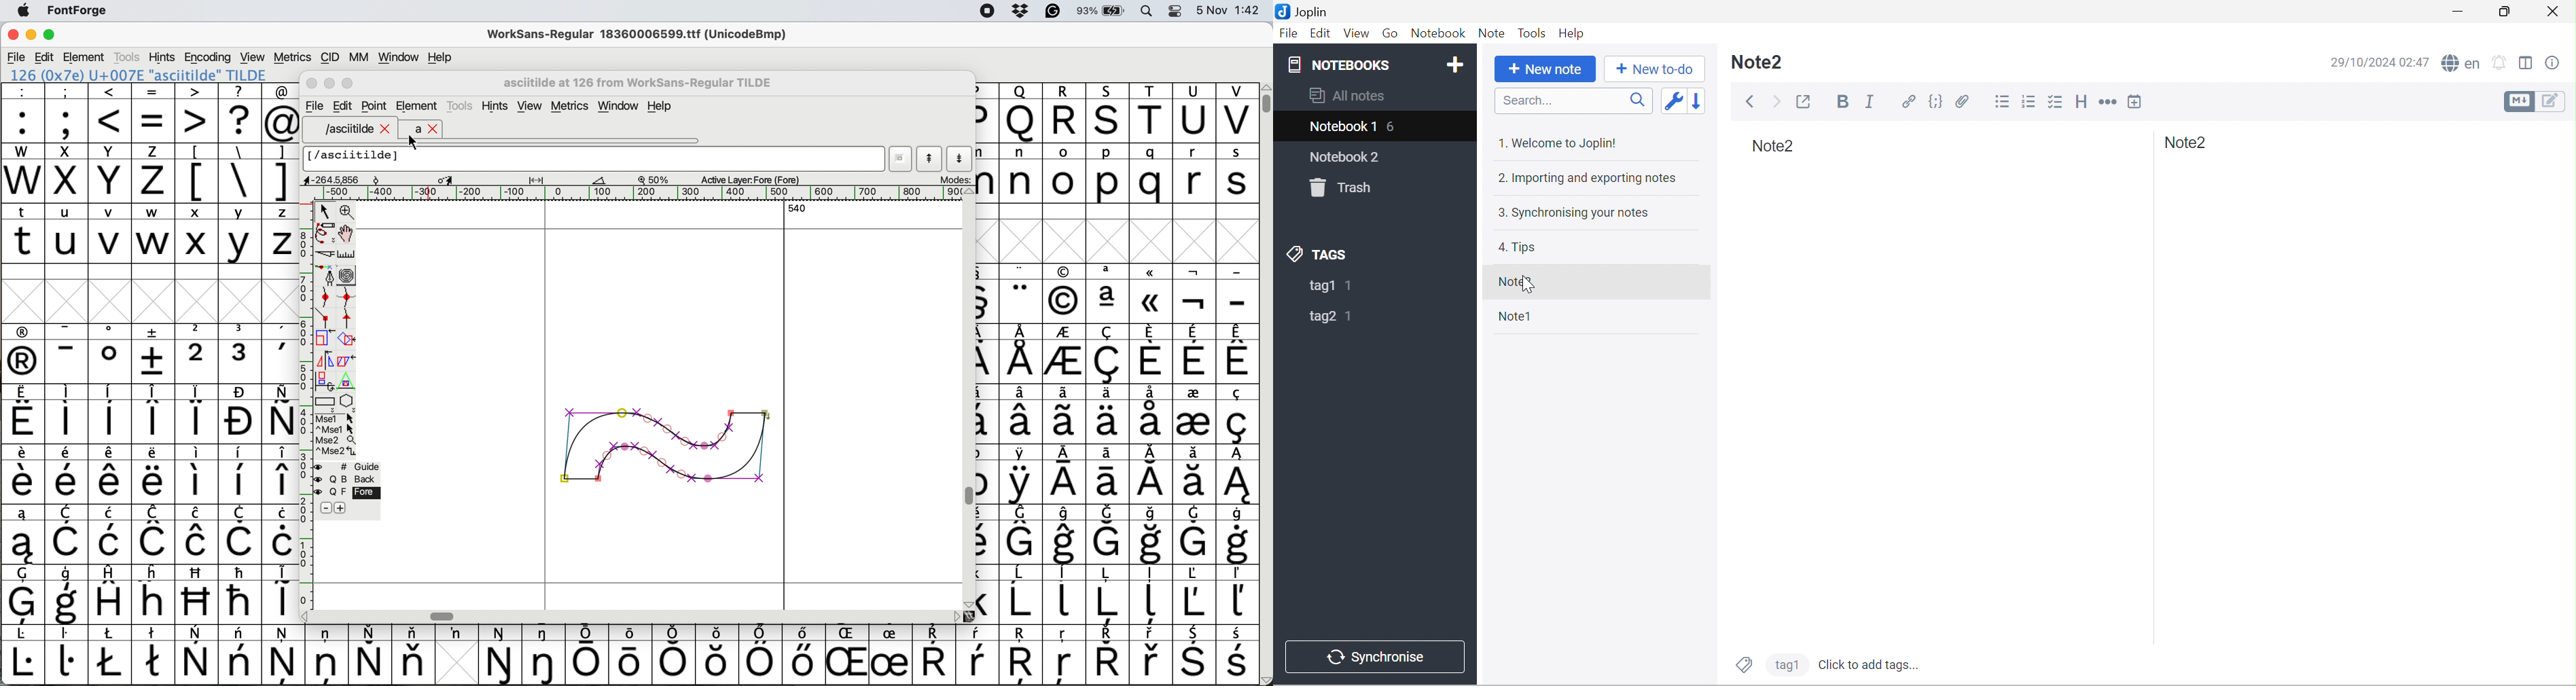  I want to click on Note, so click(1493, 34).